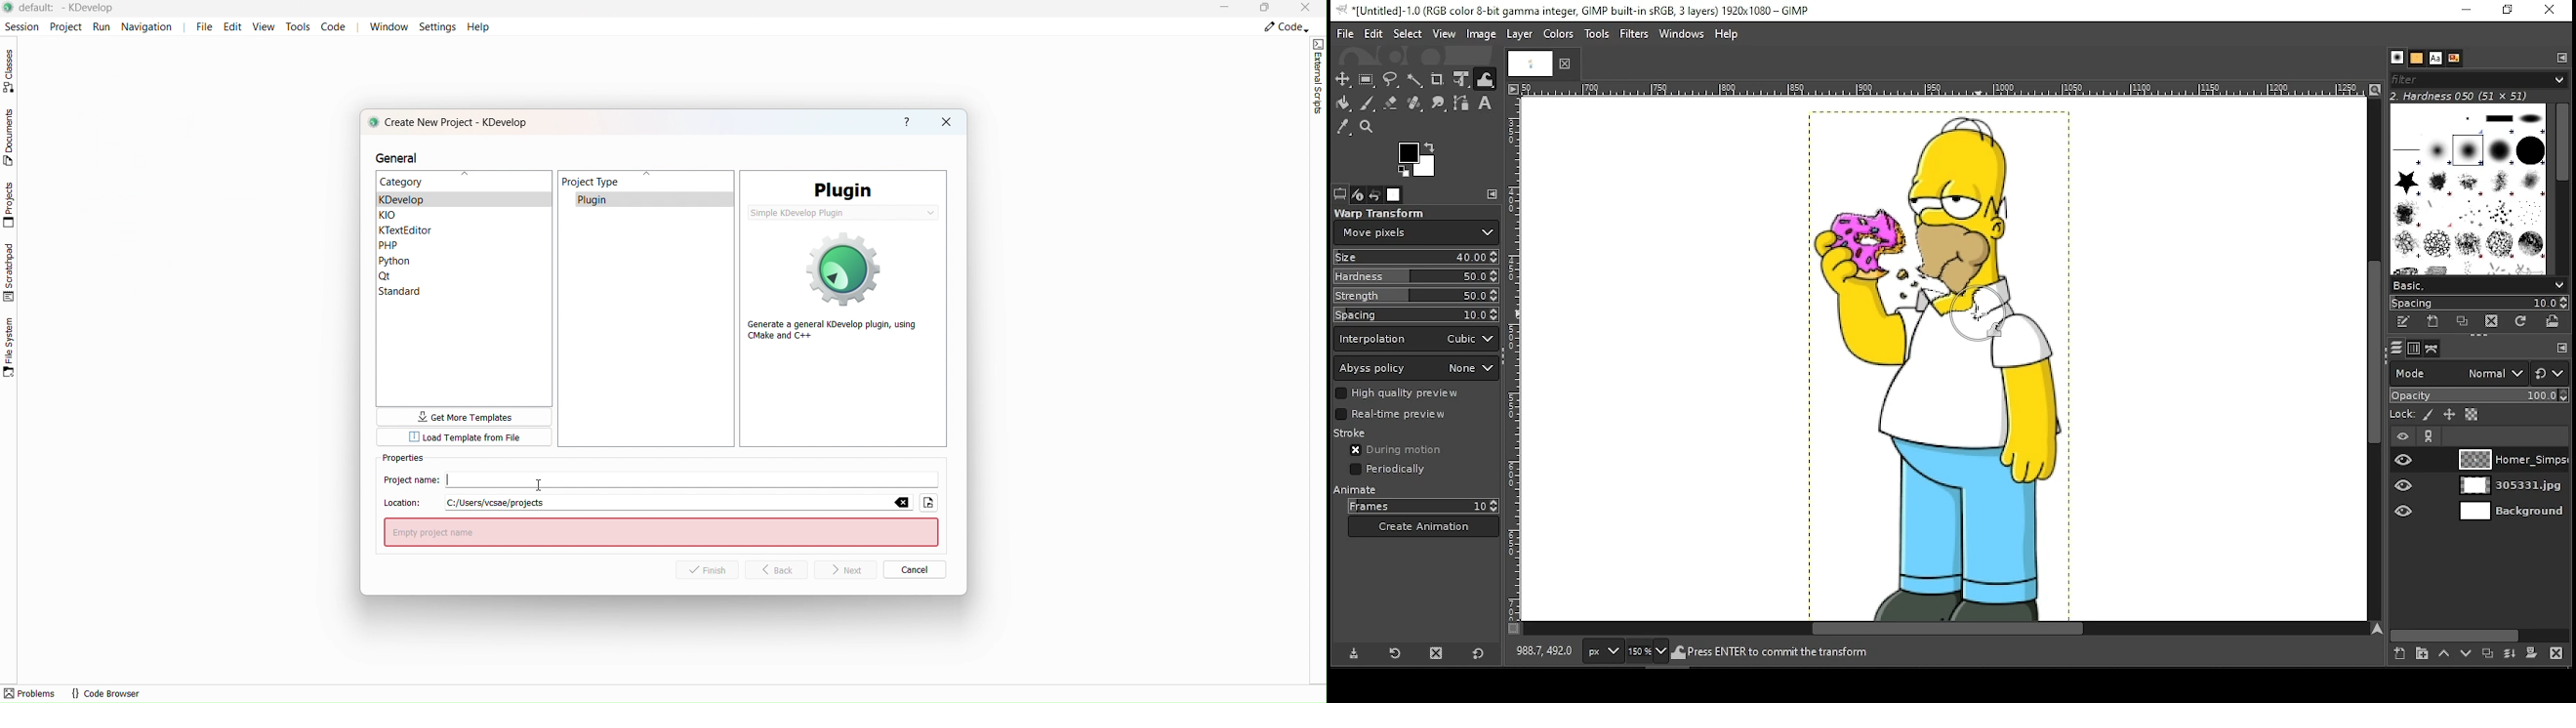 This screenshot has height=728, width=2576. What do you see at coordinates (1415, 232) in the screenshot?
I see `move pixels` at bounding box center [1415, 232].